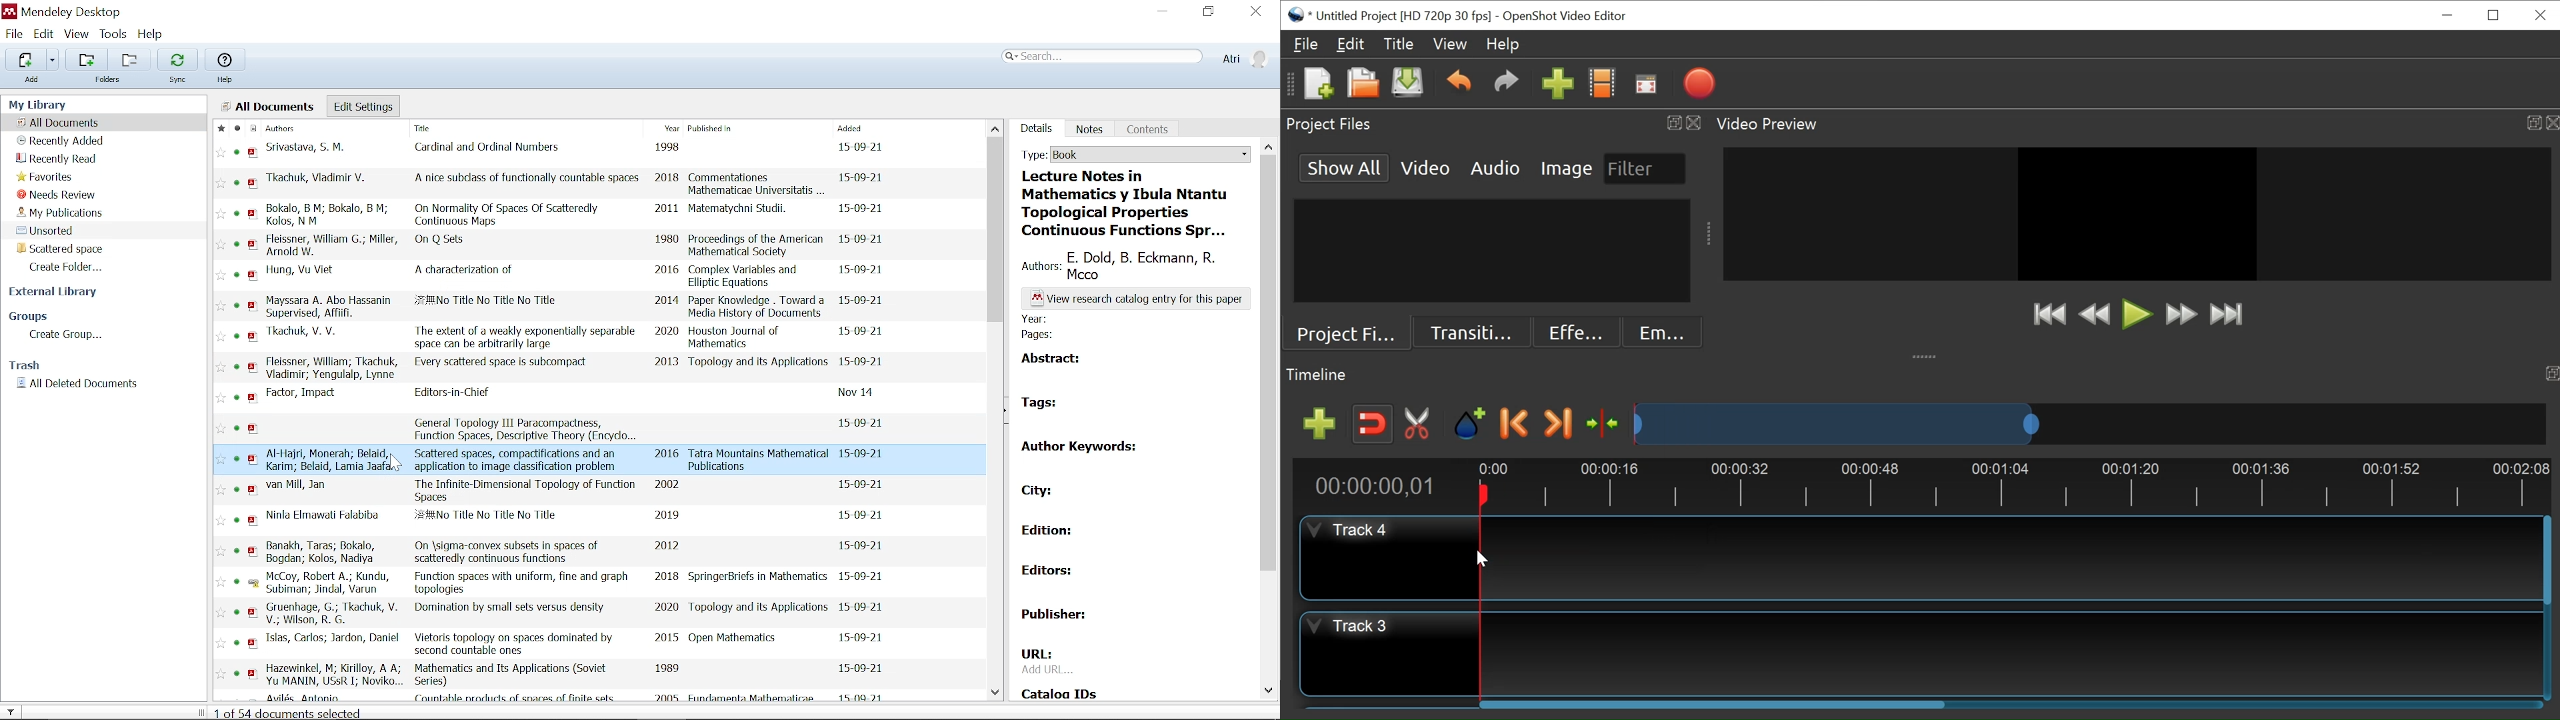 Image resolution: width=2576 pixels, height=728 pixels. I want to click on Help, so click(225, 59).